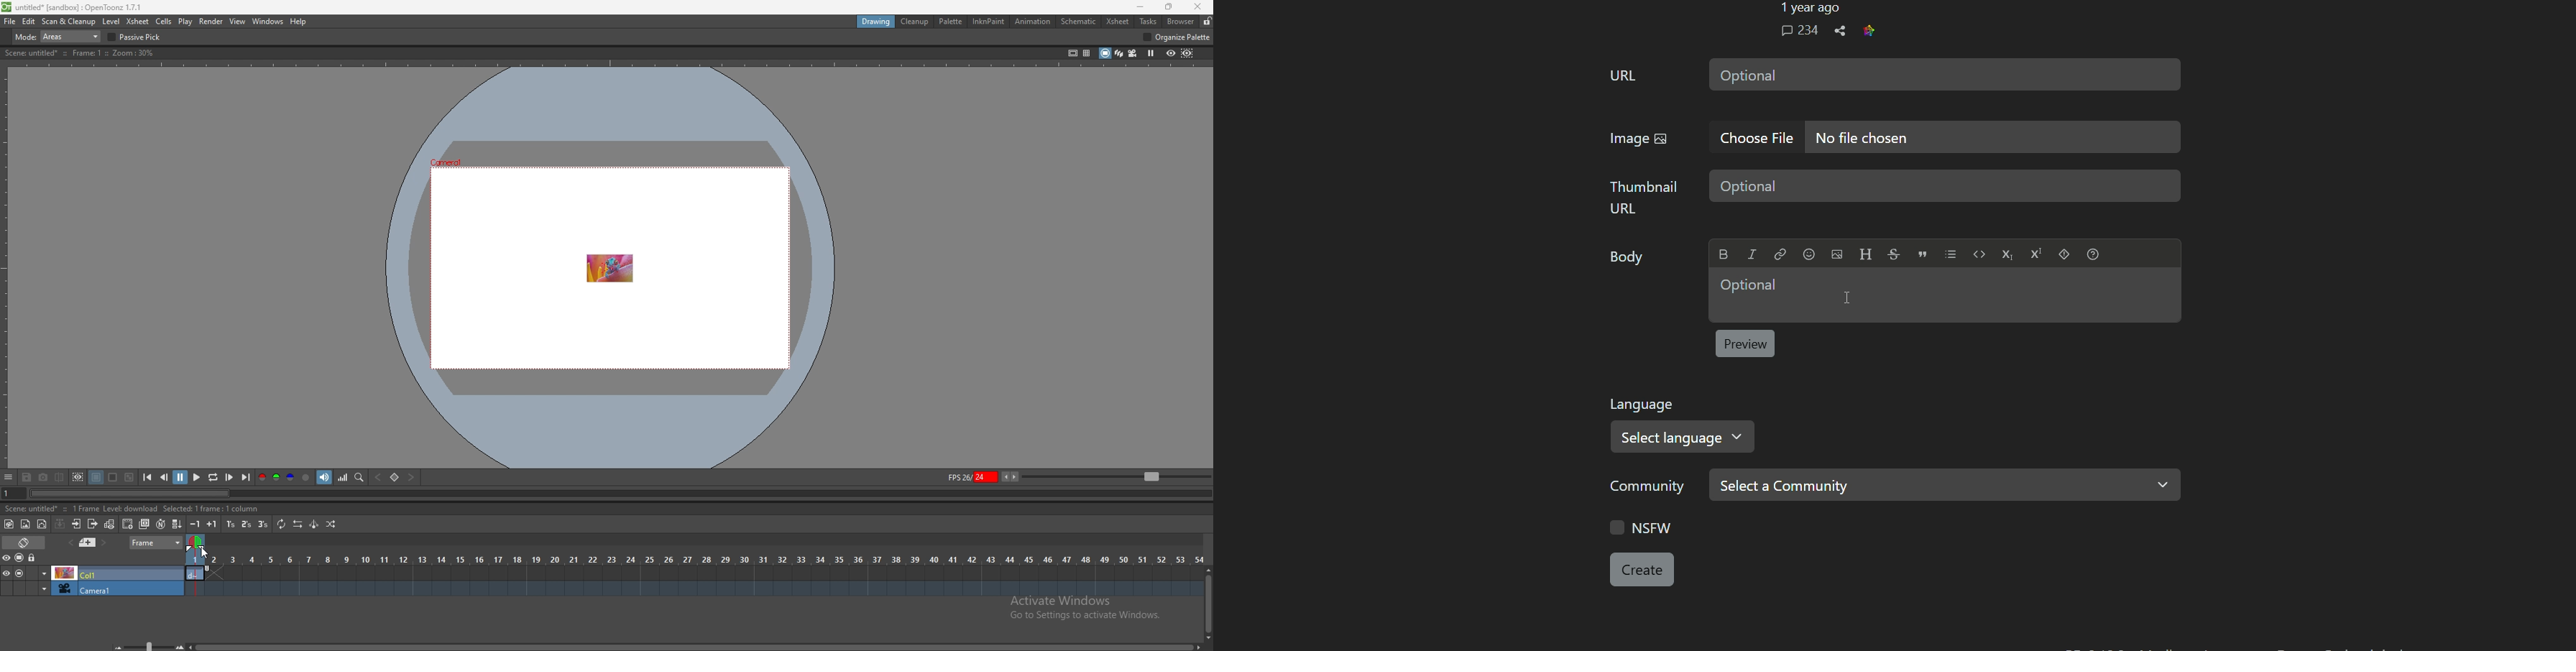 This screenshot has height=672, width=2576. Describe the element at coordinates (343, 477) in the screenshot. I see `histogram` at that location.